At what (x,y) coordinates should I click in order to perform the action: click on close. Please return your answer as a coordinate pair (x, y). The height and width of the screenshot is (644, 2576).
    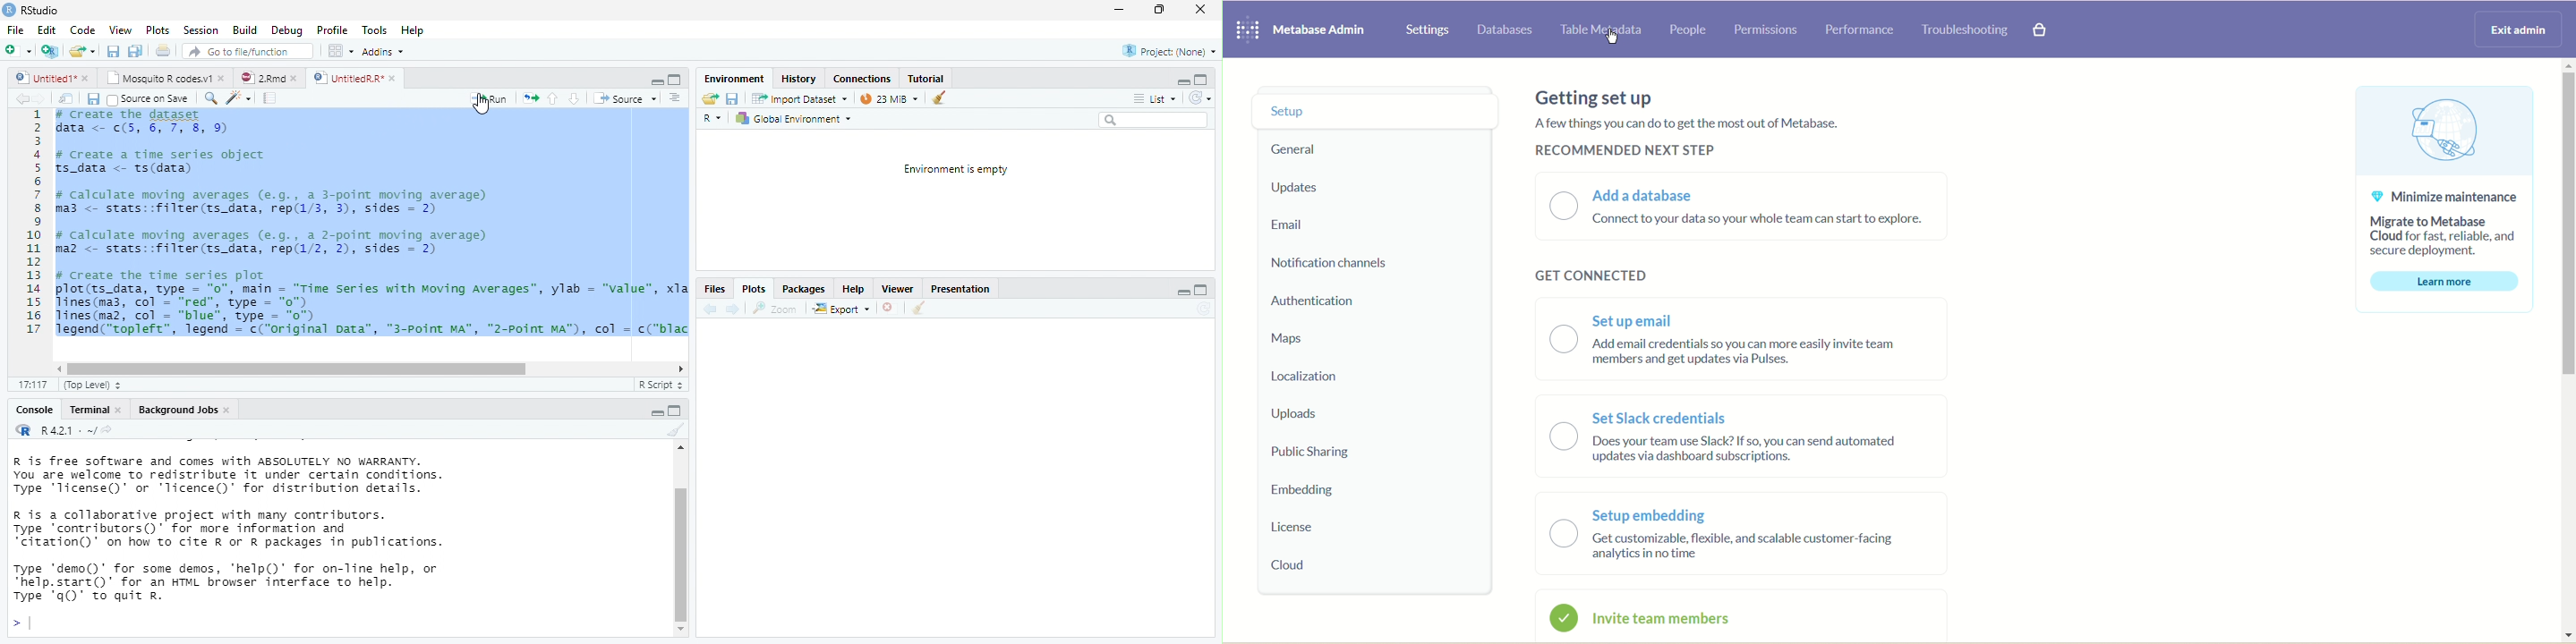
    Looking at the image, I should click on (87, 79).